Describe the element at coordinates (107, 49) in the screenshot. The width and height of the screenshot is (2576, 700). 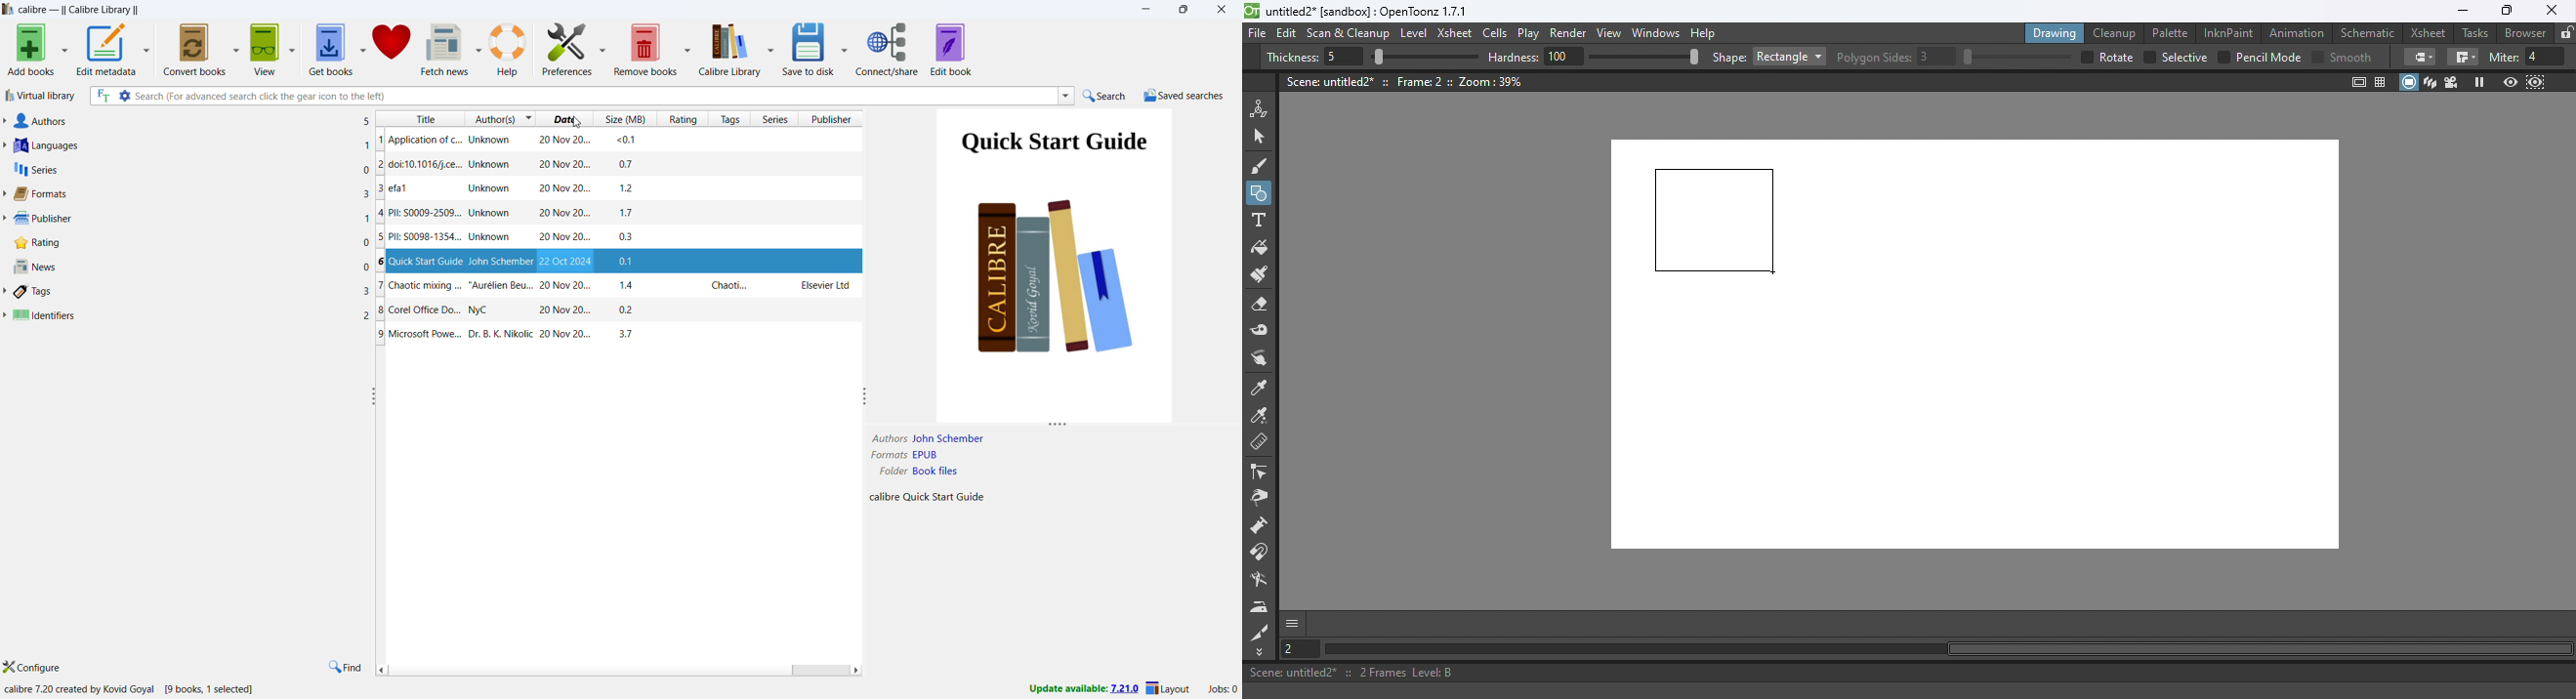
I see `Edit metadata` at that location.